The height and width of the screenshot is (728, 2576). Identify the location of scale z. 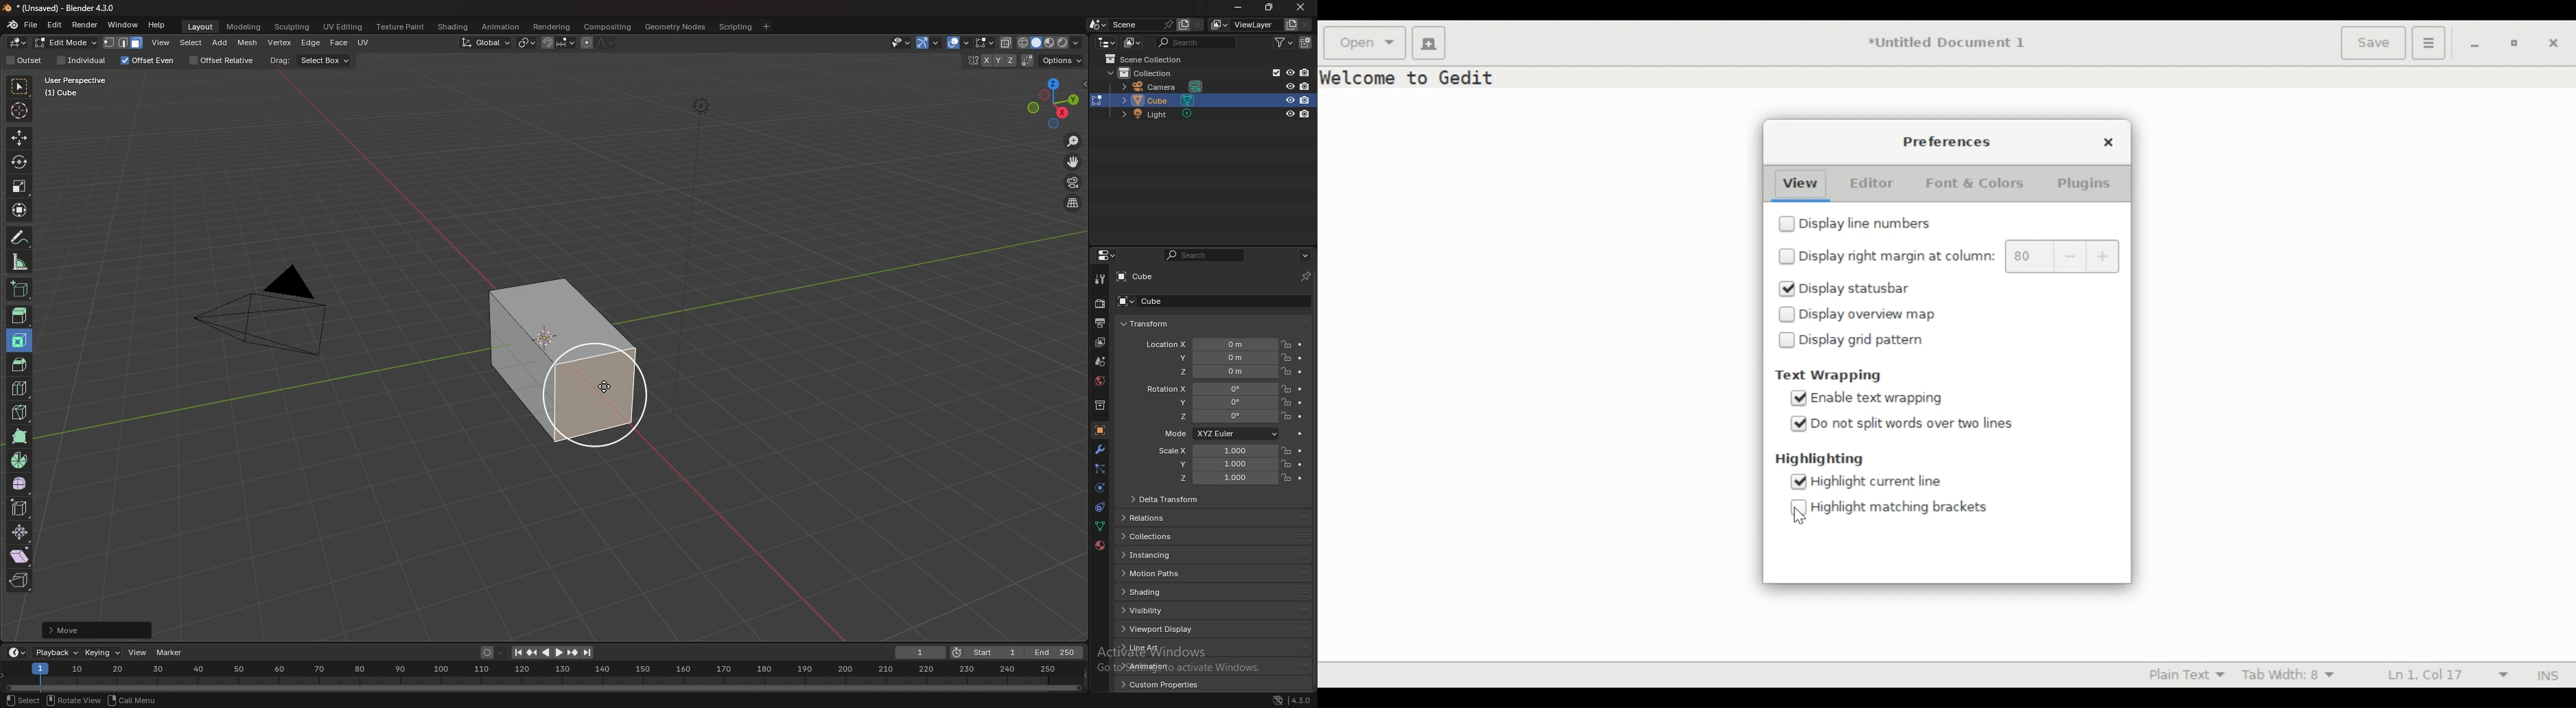
(1216, 478).